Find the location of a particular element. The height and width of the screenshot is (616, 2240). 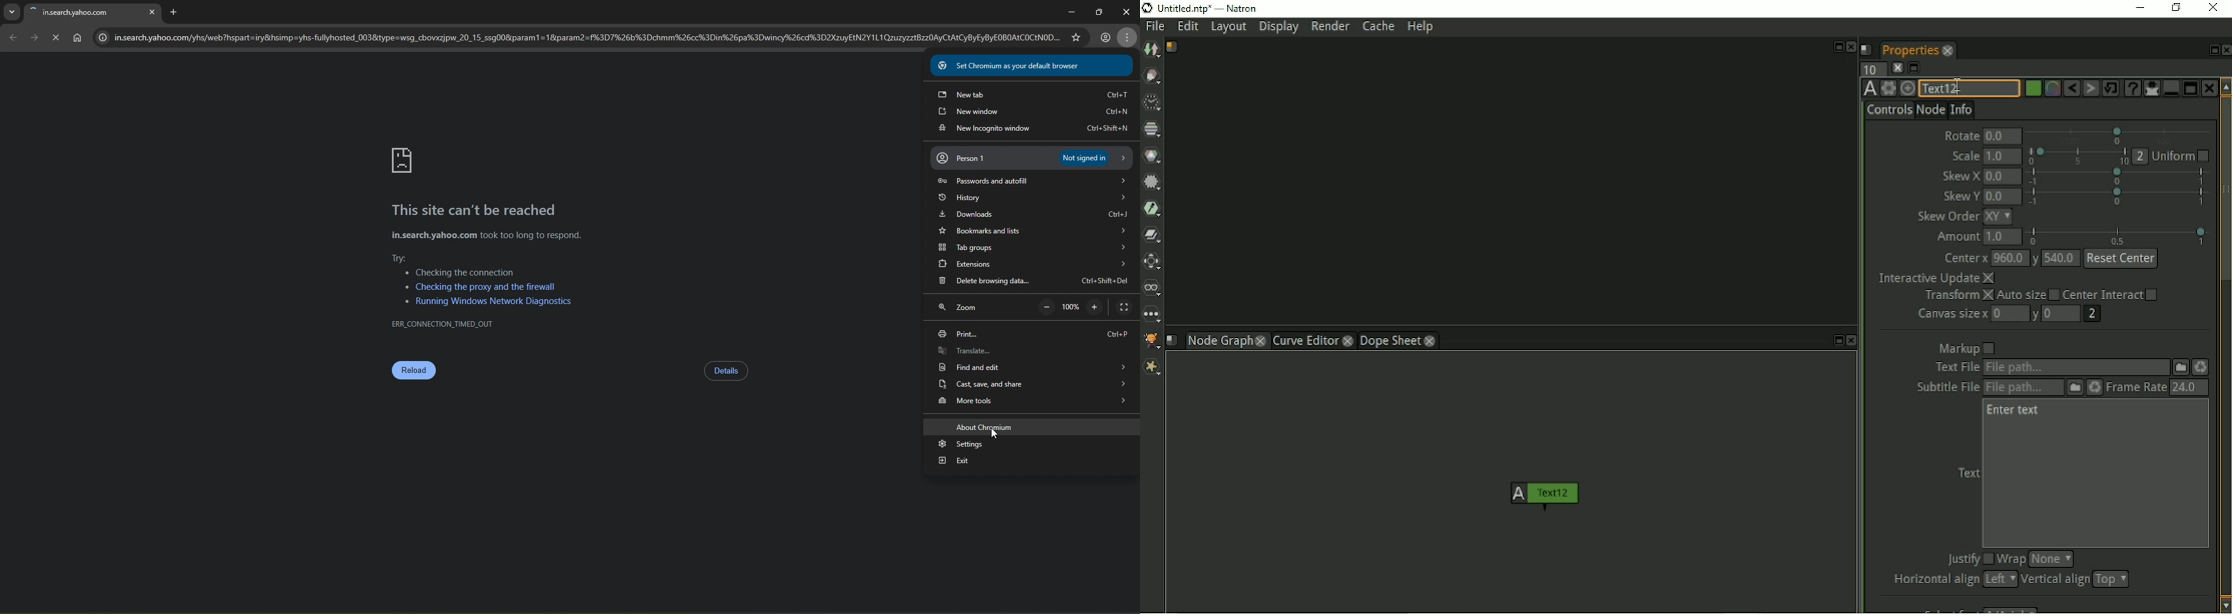

reload is located at coordinates (414, 372).